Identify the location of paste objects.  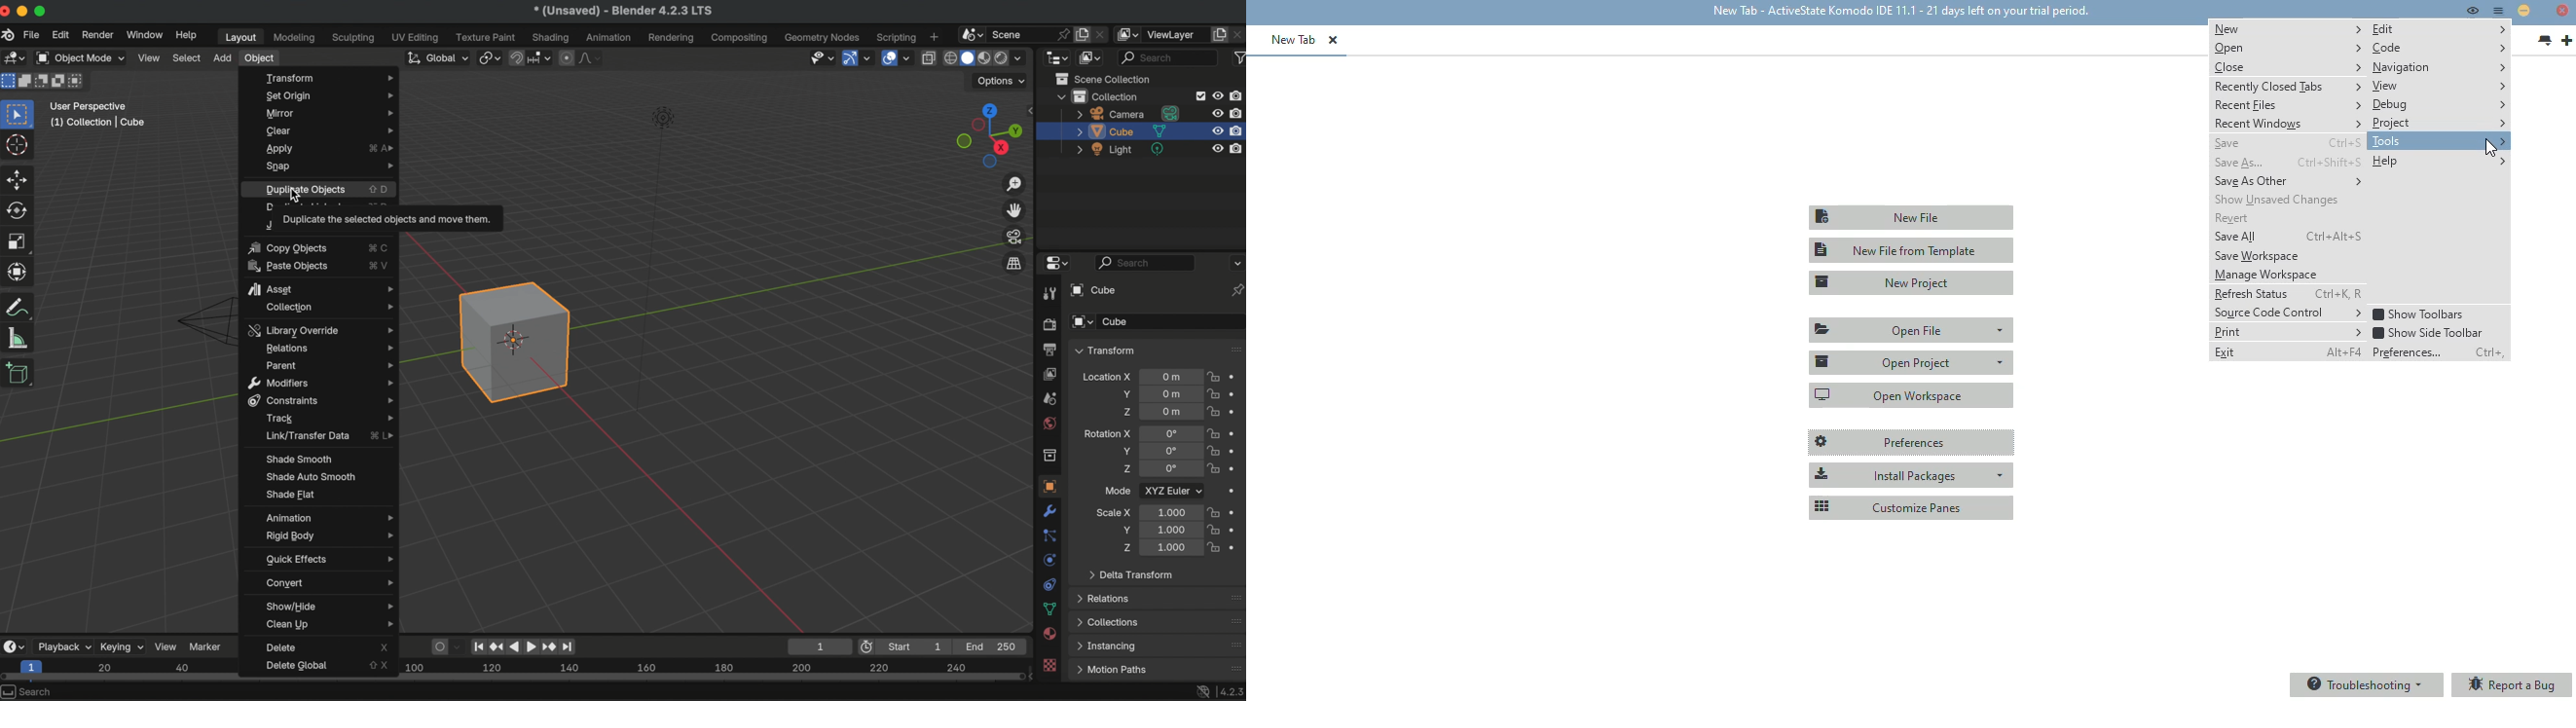
(317, 267).